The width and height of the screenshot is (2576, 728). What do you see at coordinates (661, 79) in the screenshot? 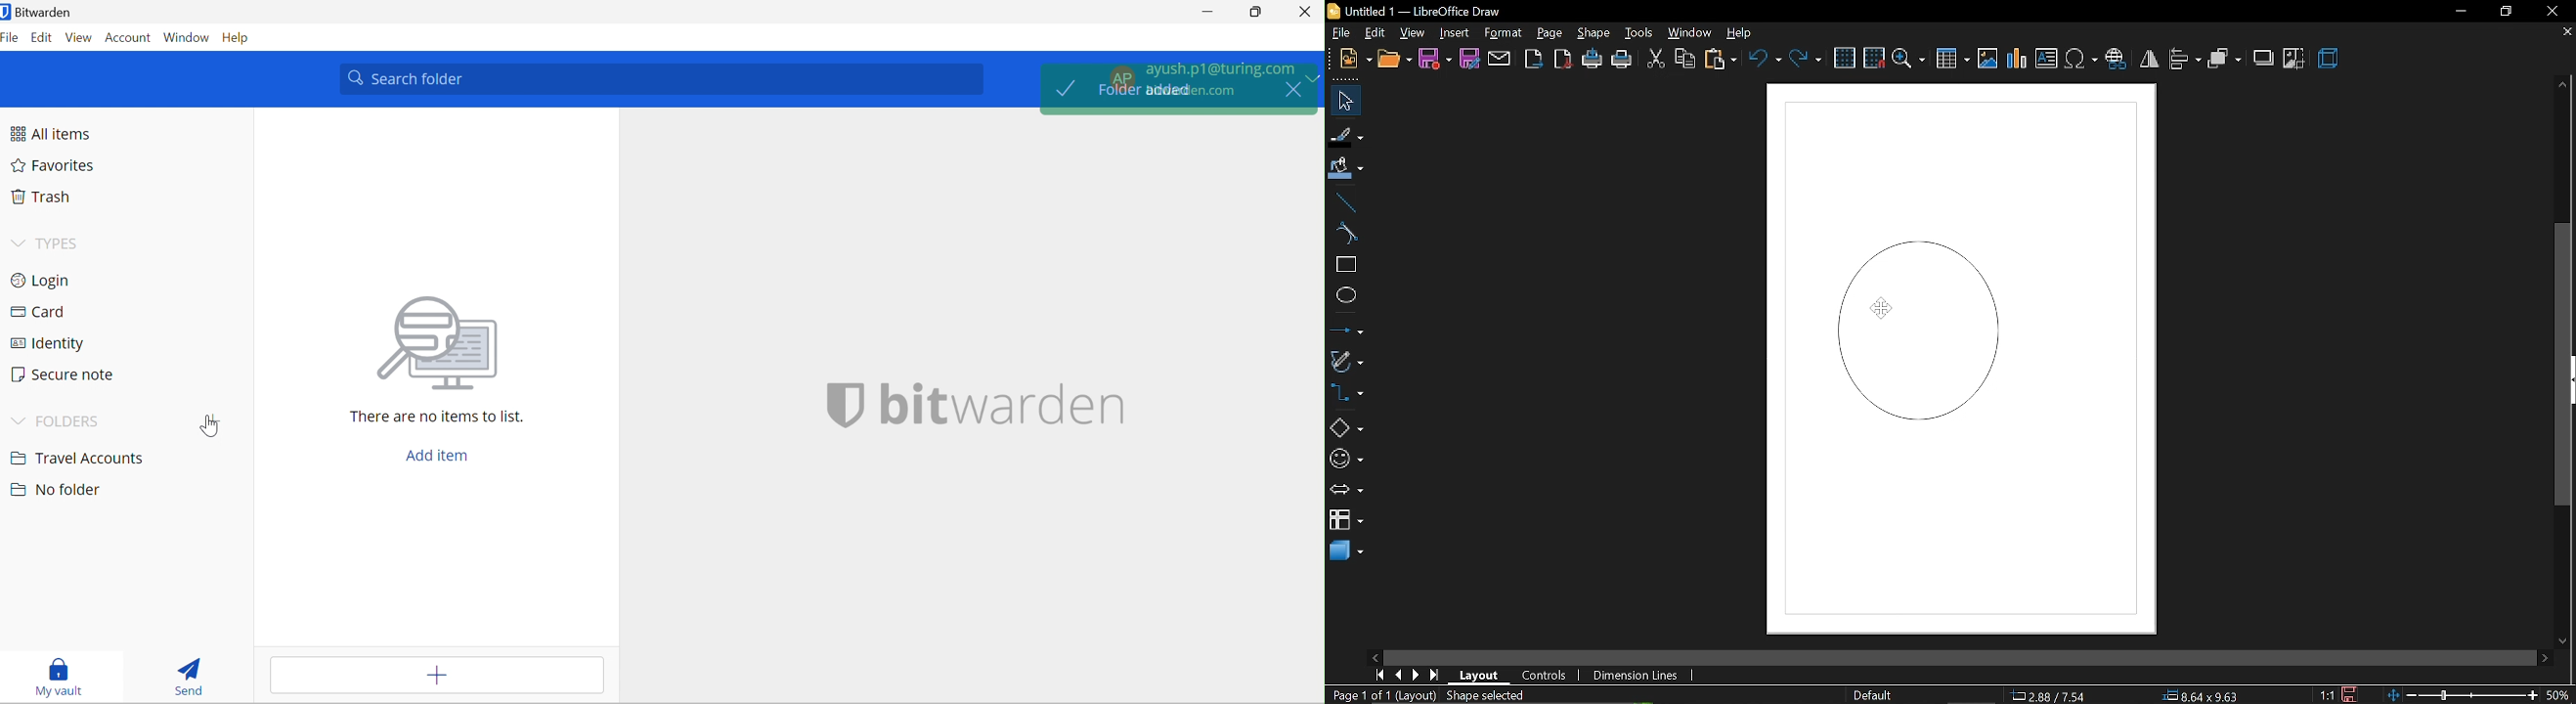
I see `Search Folder` at bounding box center [661, 79].